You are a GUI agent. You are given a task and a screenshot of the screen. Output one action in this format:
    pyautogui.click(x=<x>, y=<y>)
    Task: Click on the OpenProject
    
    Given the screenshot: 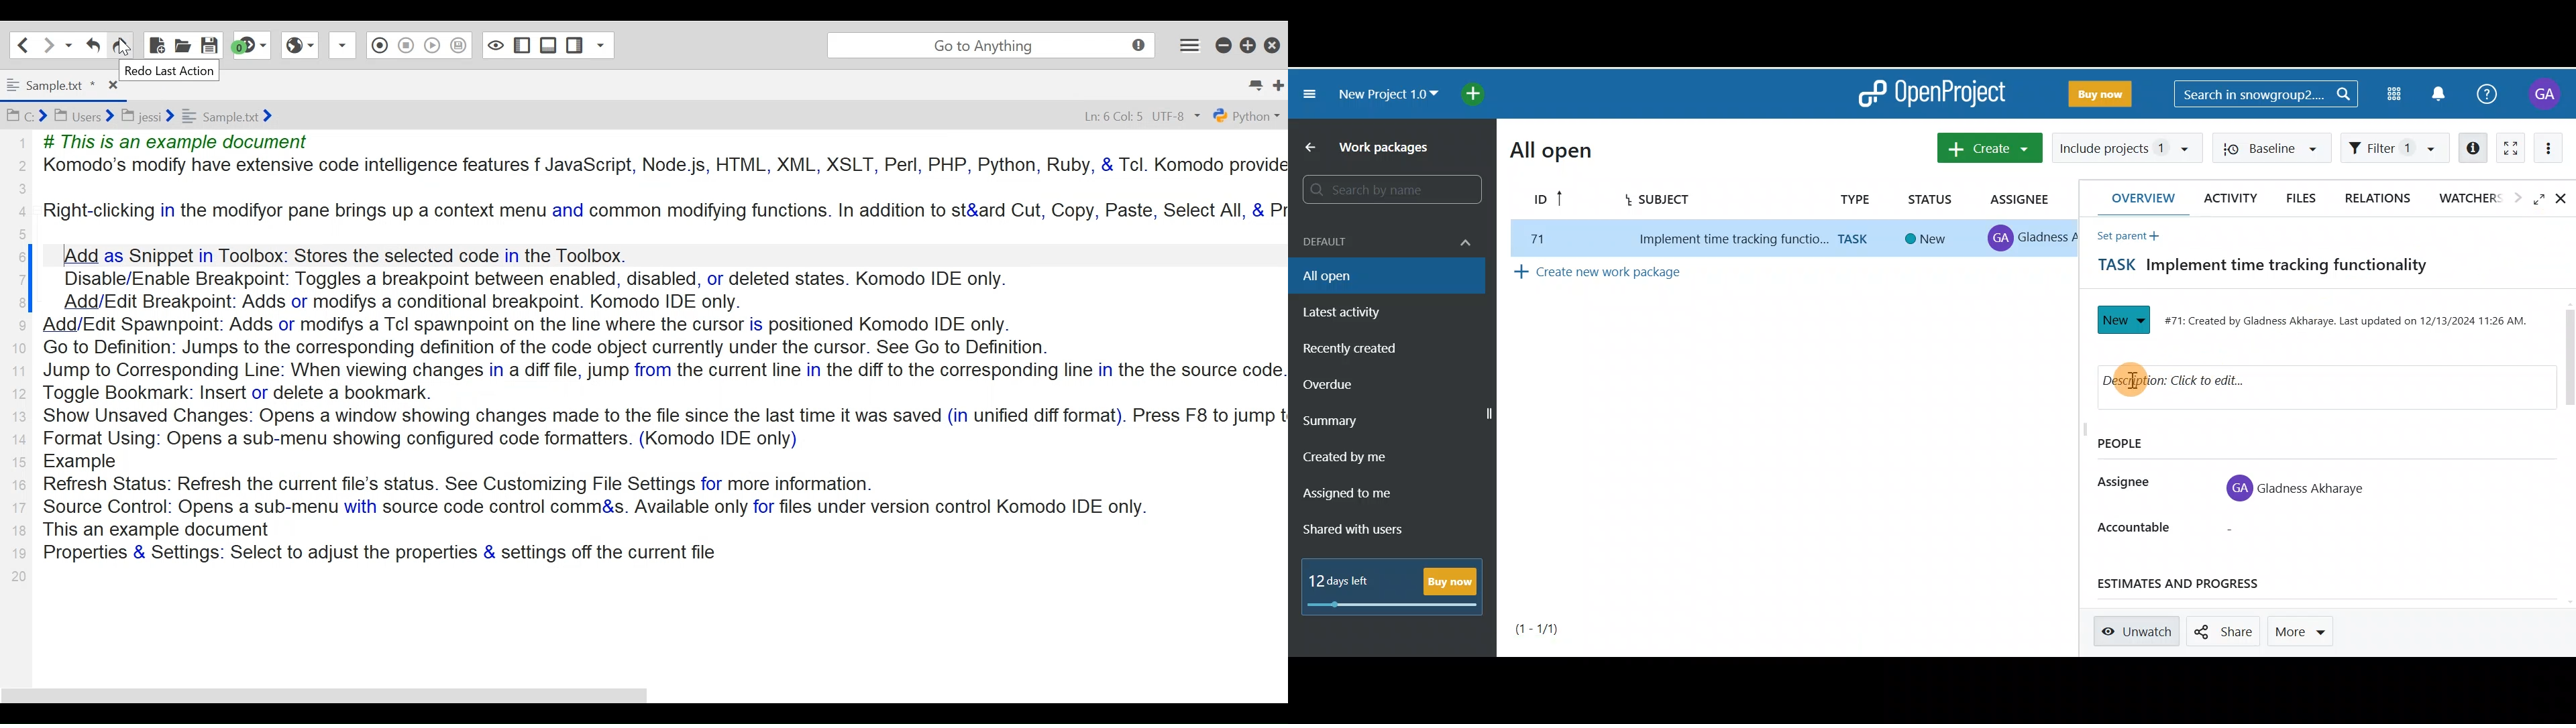 What is the action you would take?
    pyautogui.click(x=1931, y=94)
    